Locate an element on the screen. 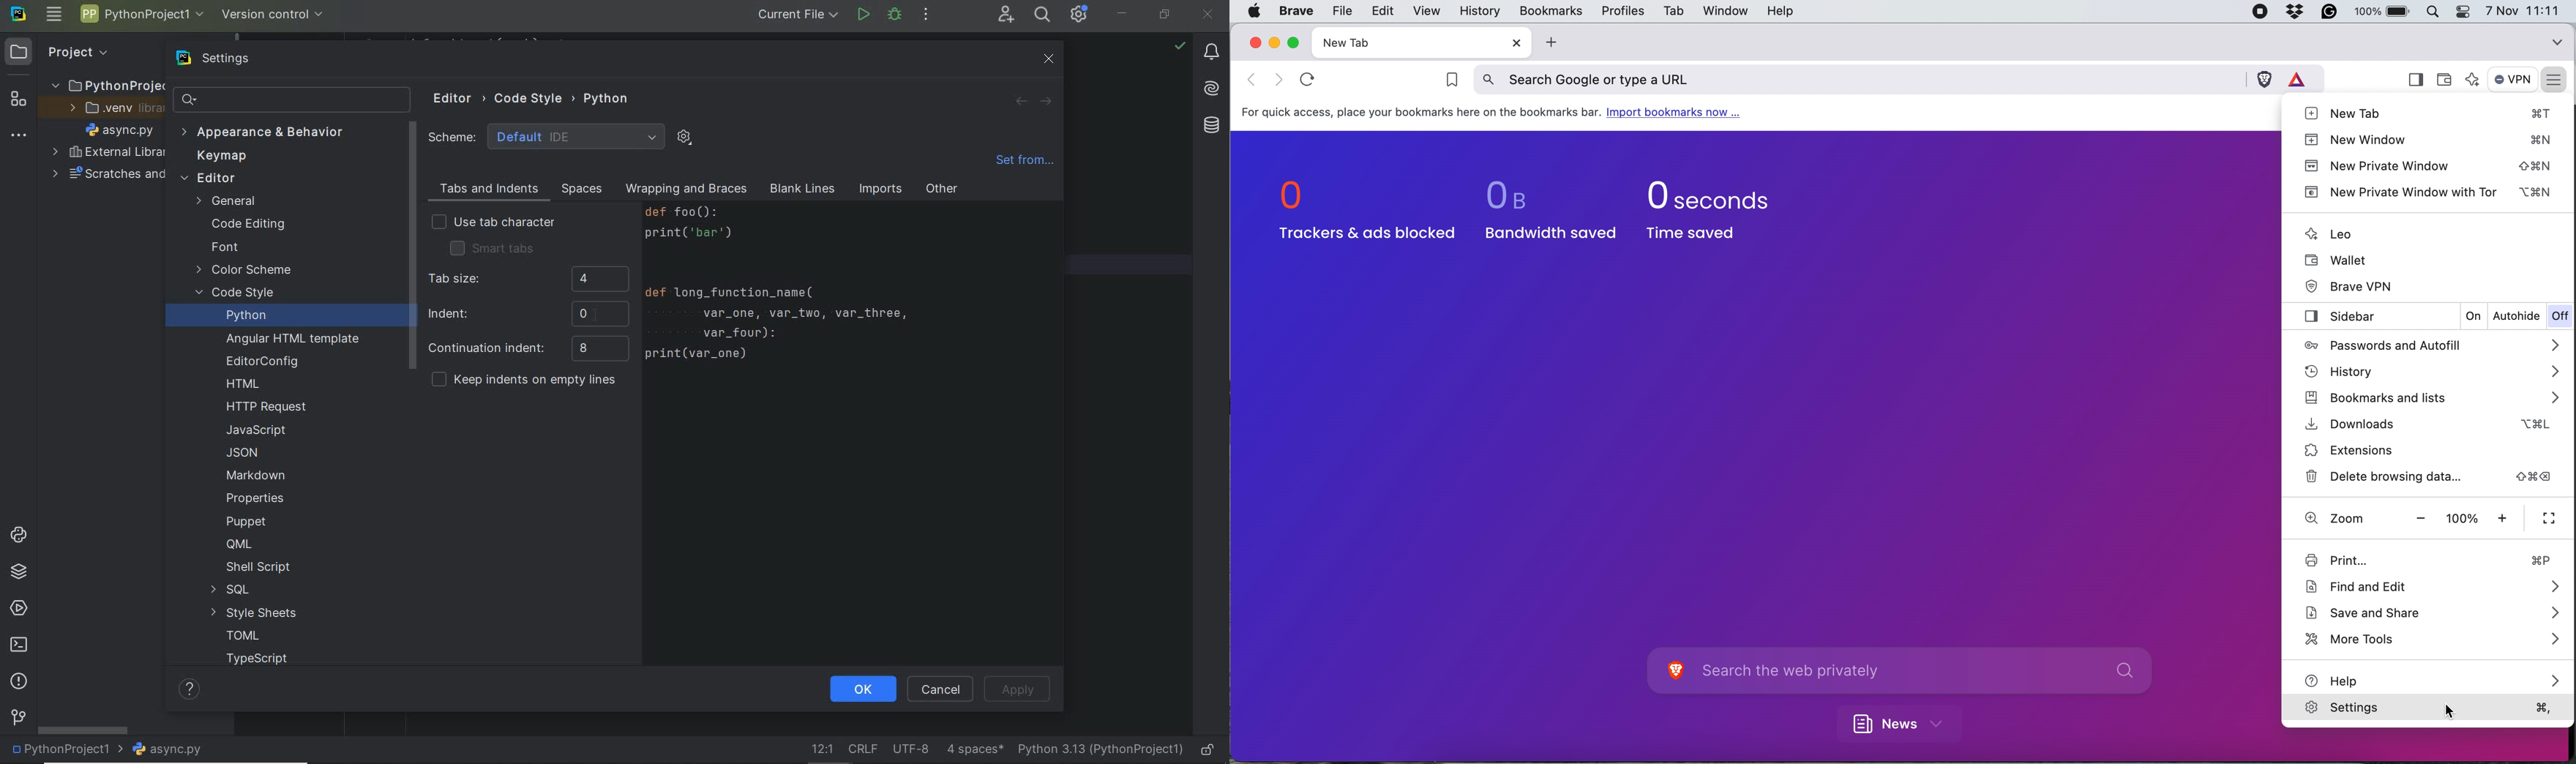  SHELL SCRIPT is located at coordinates (258, 568).